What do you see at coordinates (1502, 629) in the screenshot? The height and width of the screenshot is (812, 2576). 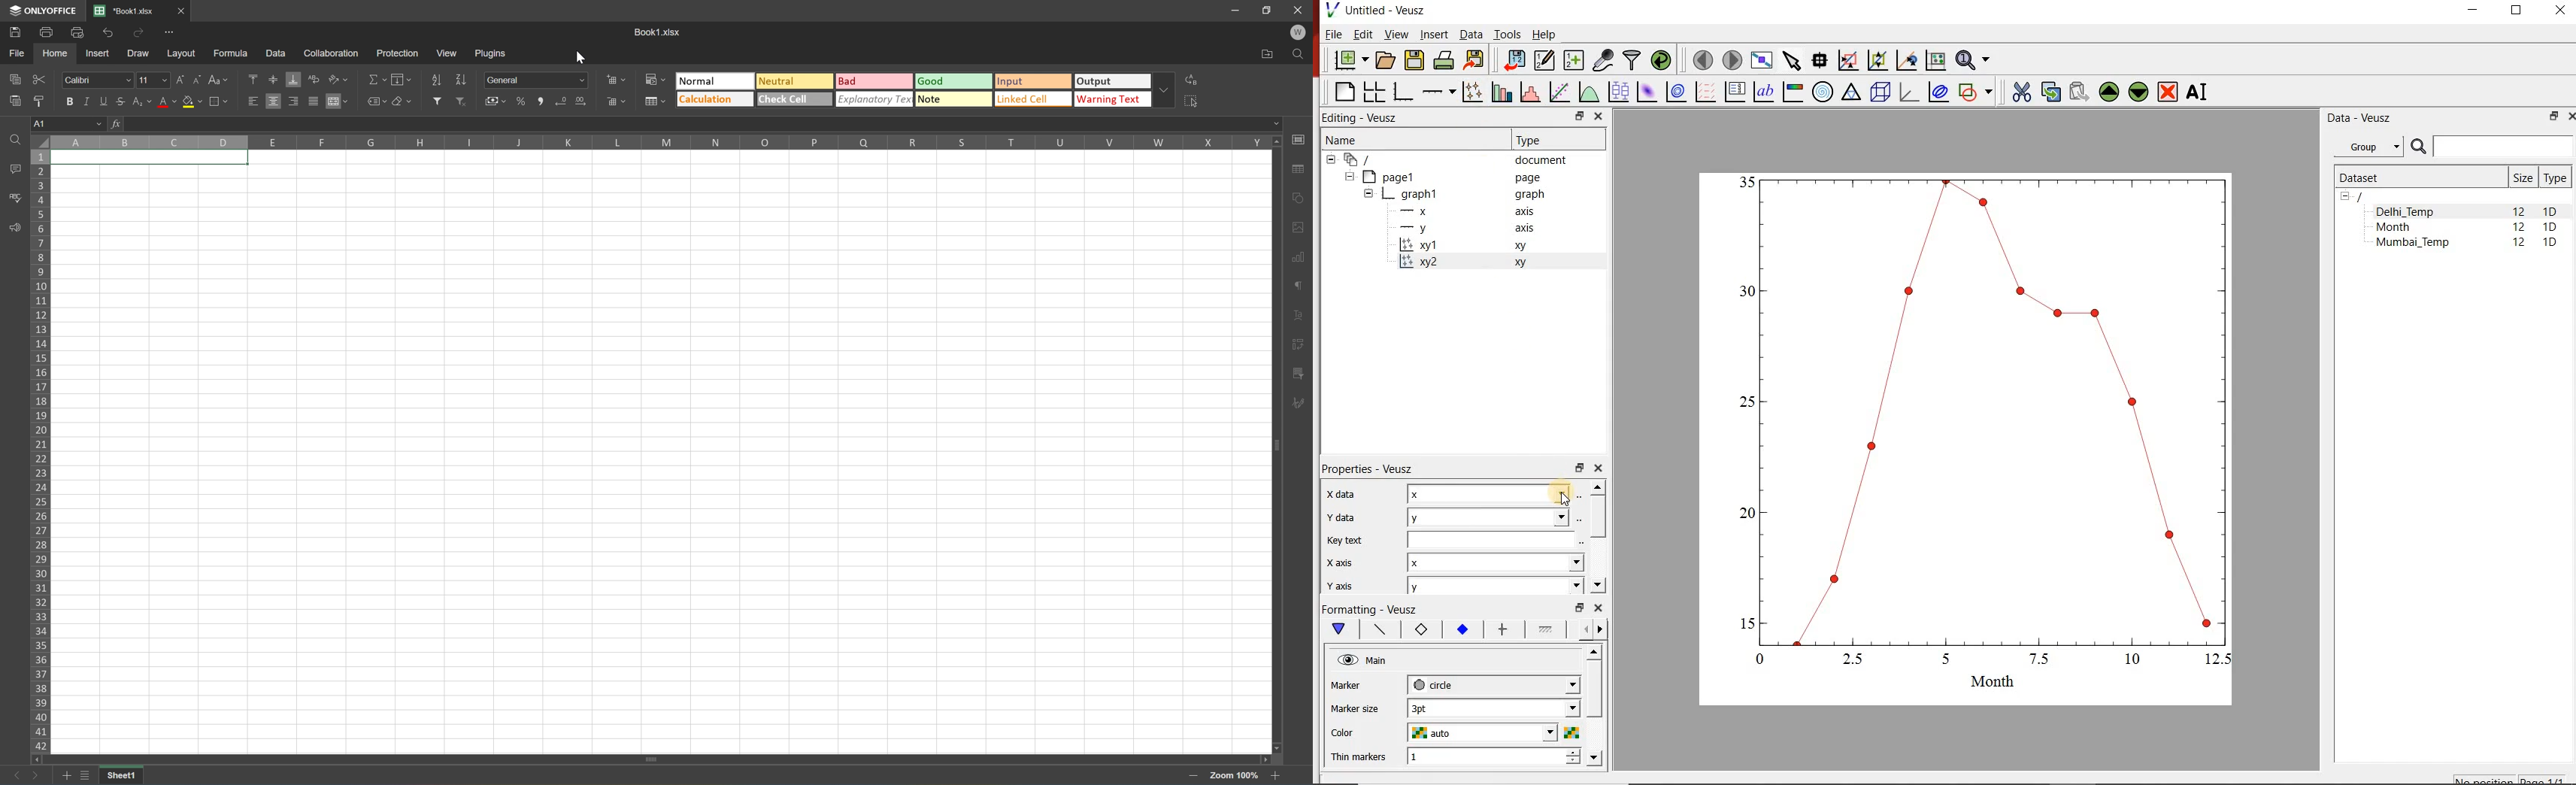 I see `major ticks` at bounding box center [1502, 629].